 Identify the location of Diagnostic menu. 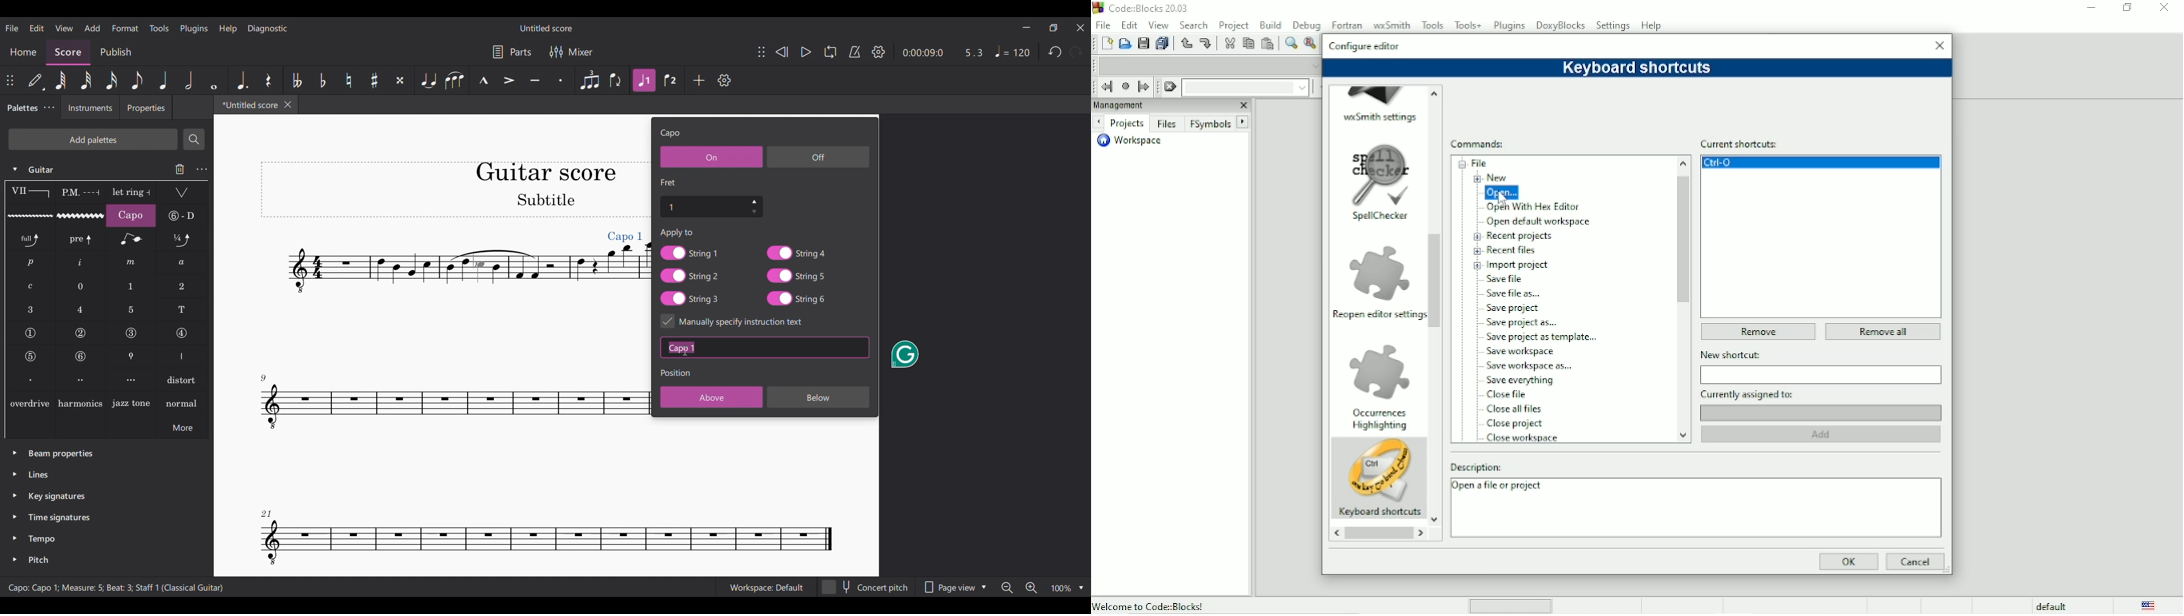
(268, 29).